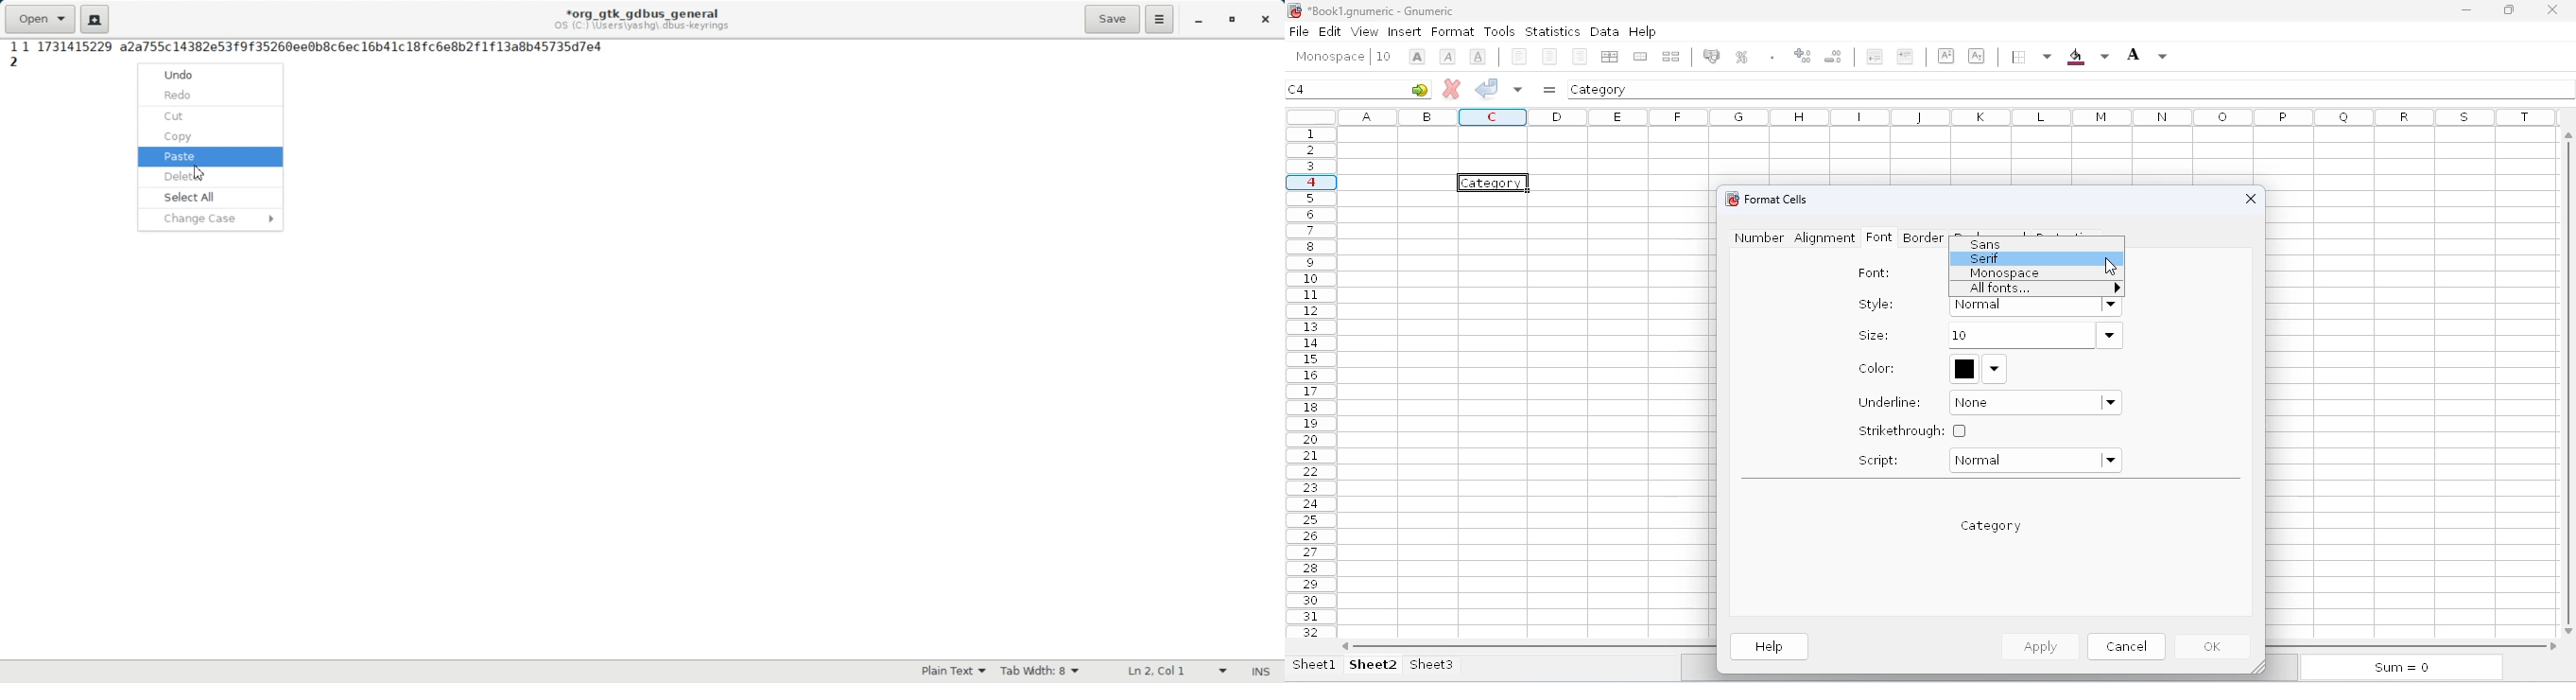  Describe the element at coordinates (2571, 380) in the screenshot. I see `vertical scroll bar` at that location.